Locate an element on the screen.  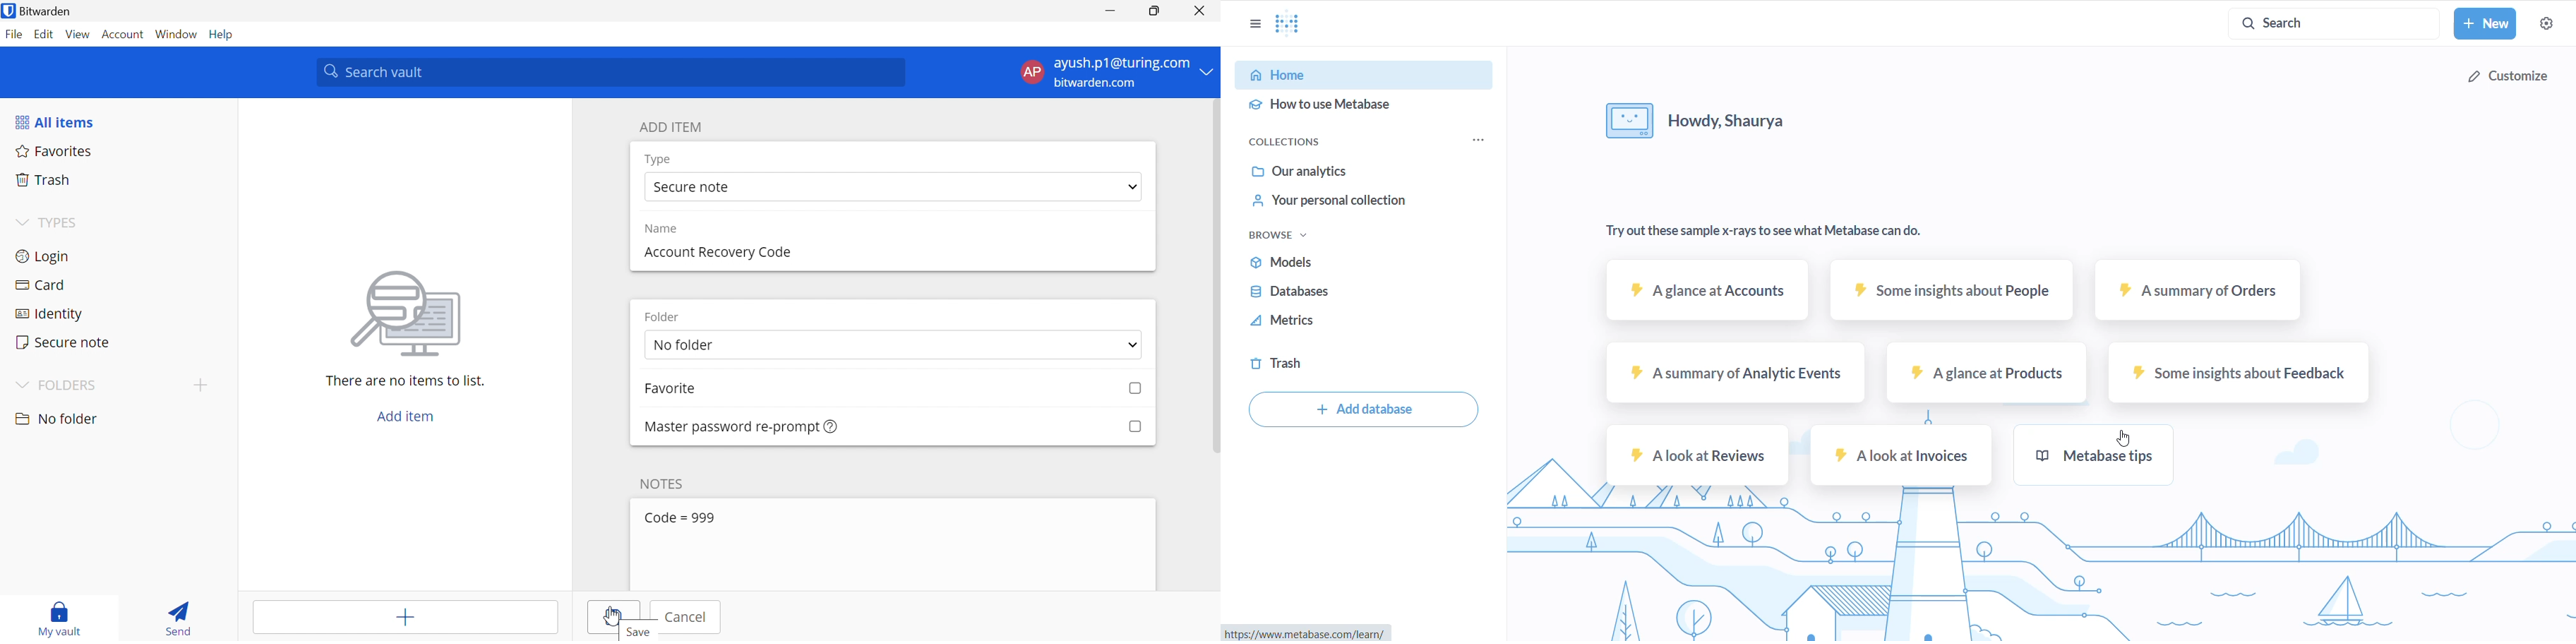
Login is located at coordinates (41, 258).